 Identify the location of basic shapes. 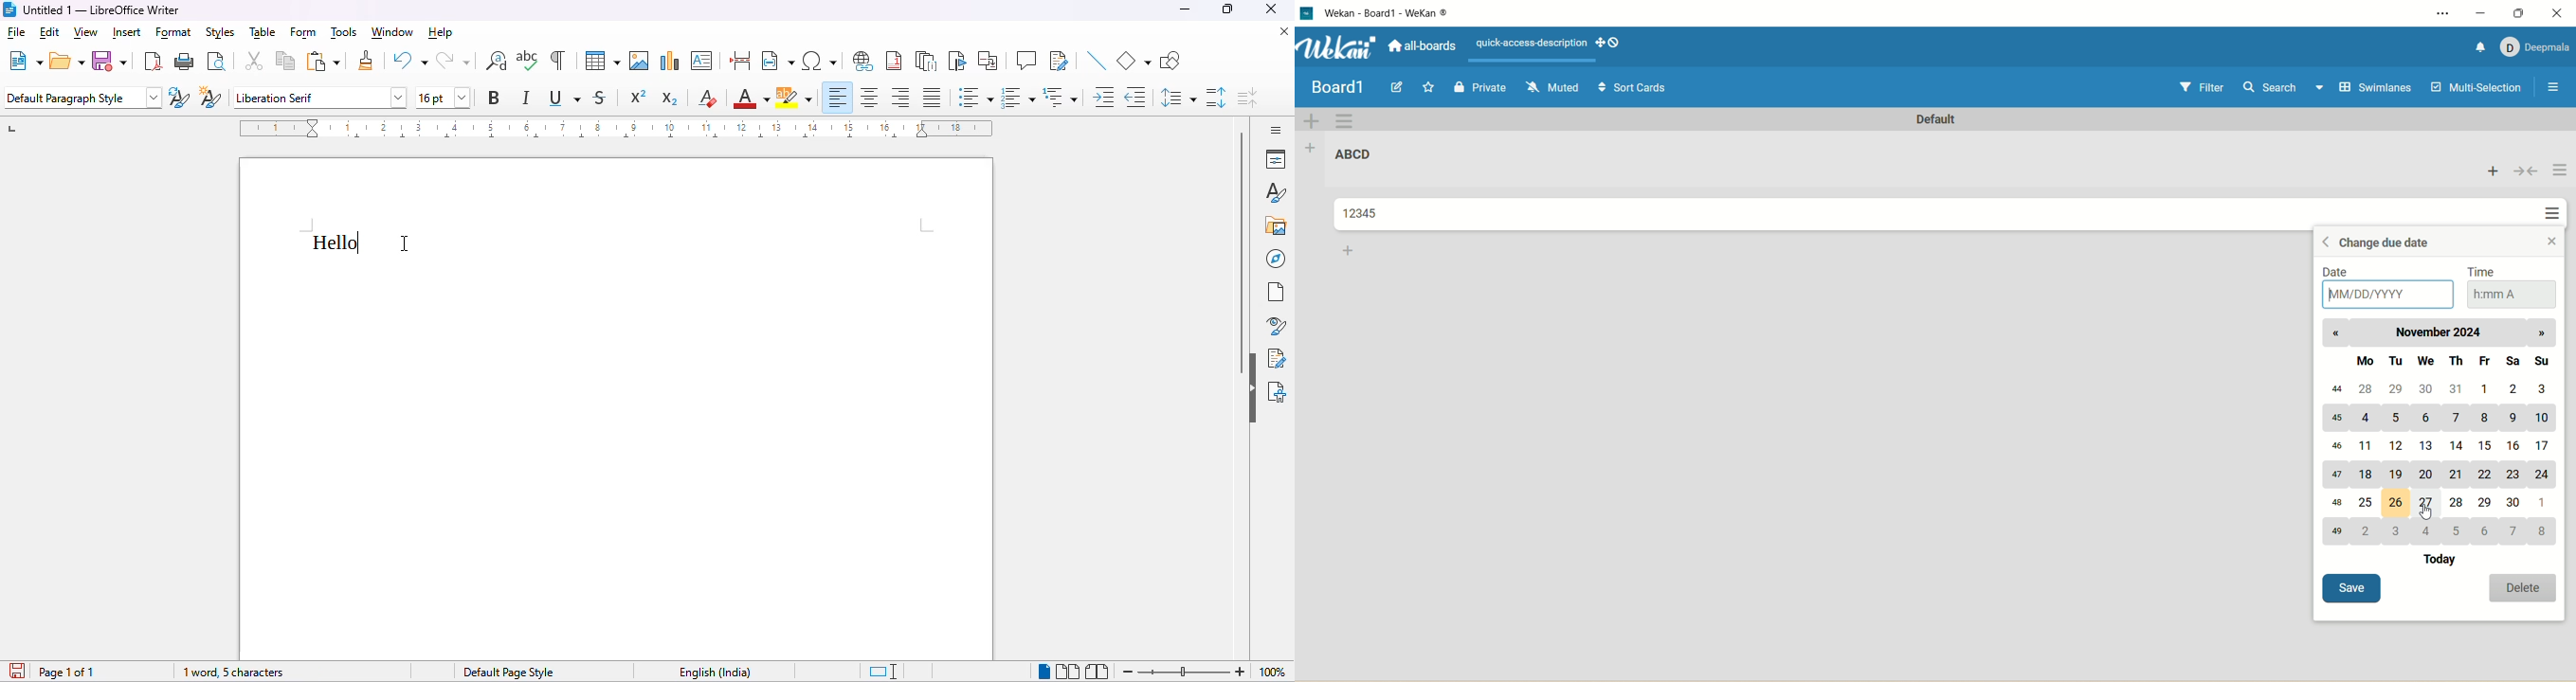
(1134, 62).